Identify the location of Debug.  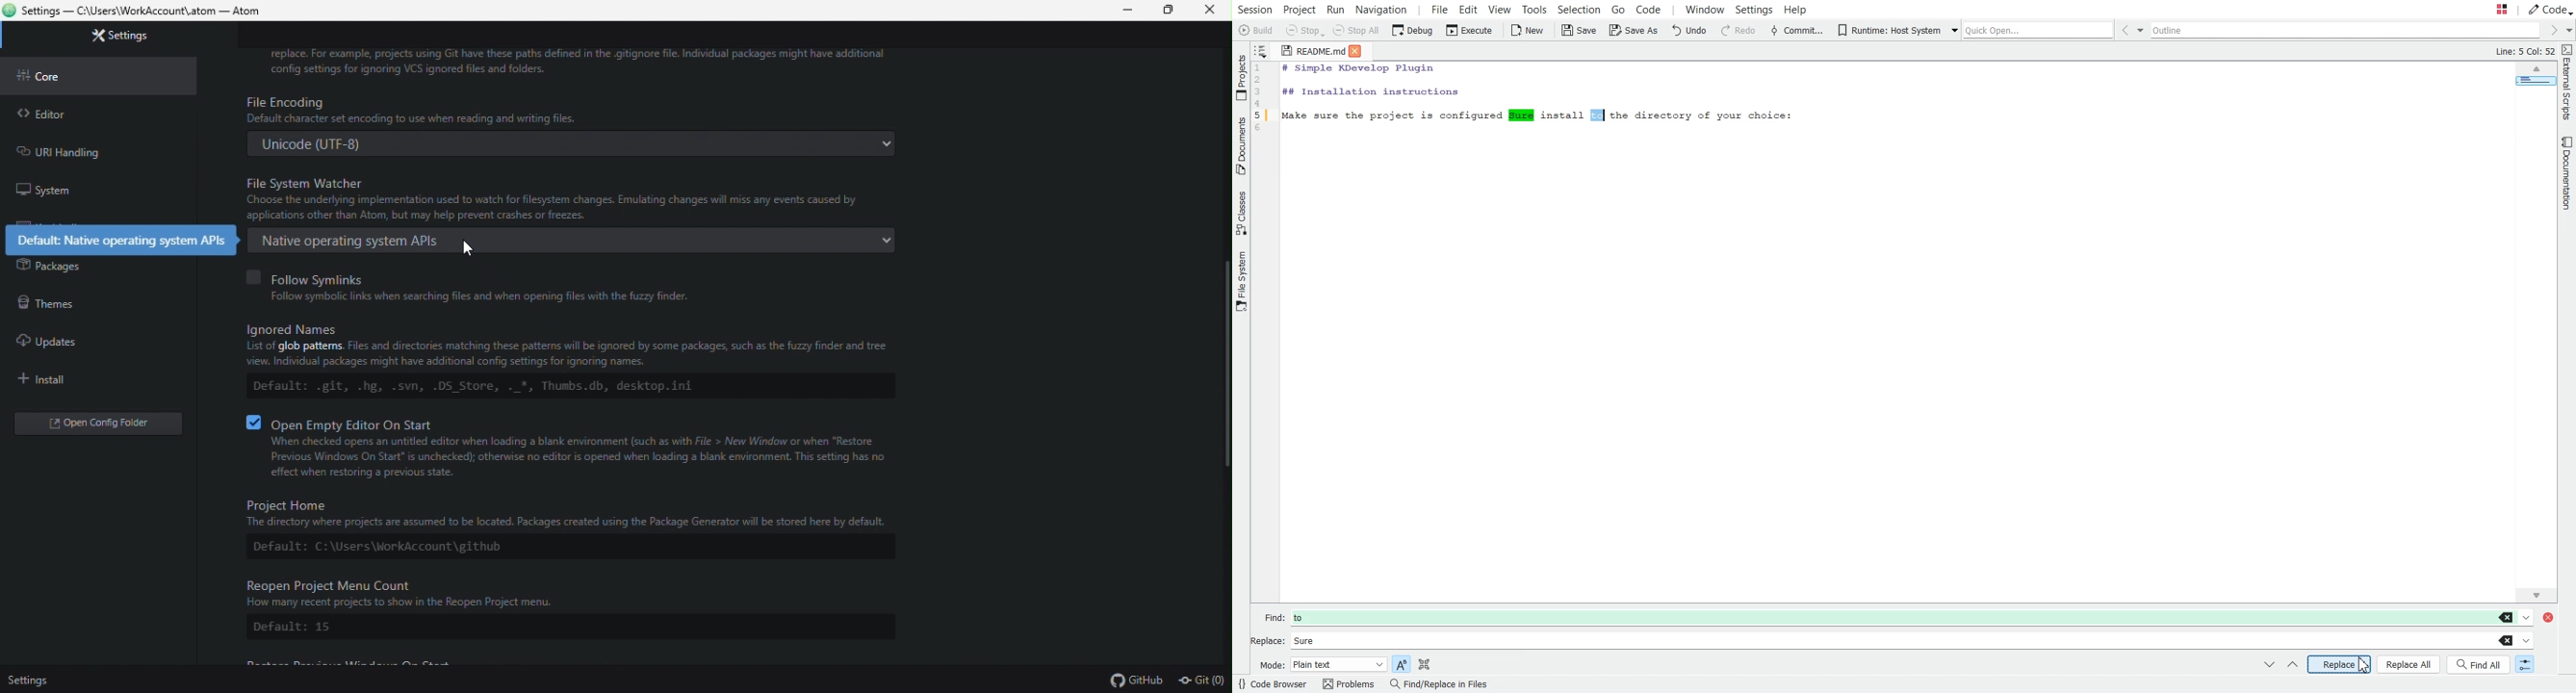
(1413, 31).